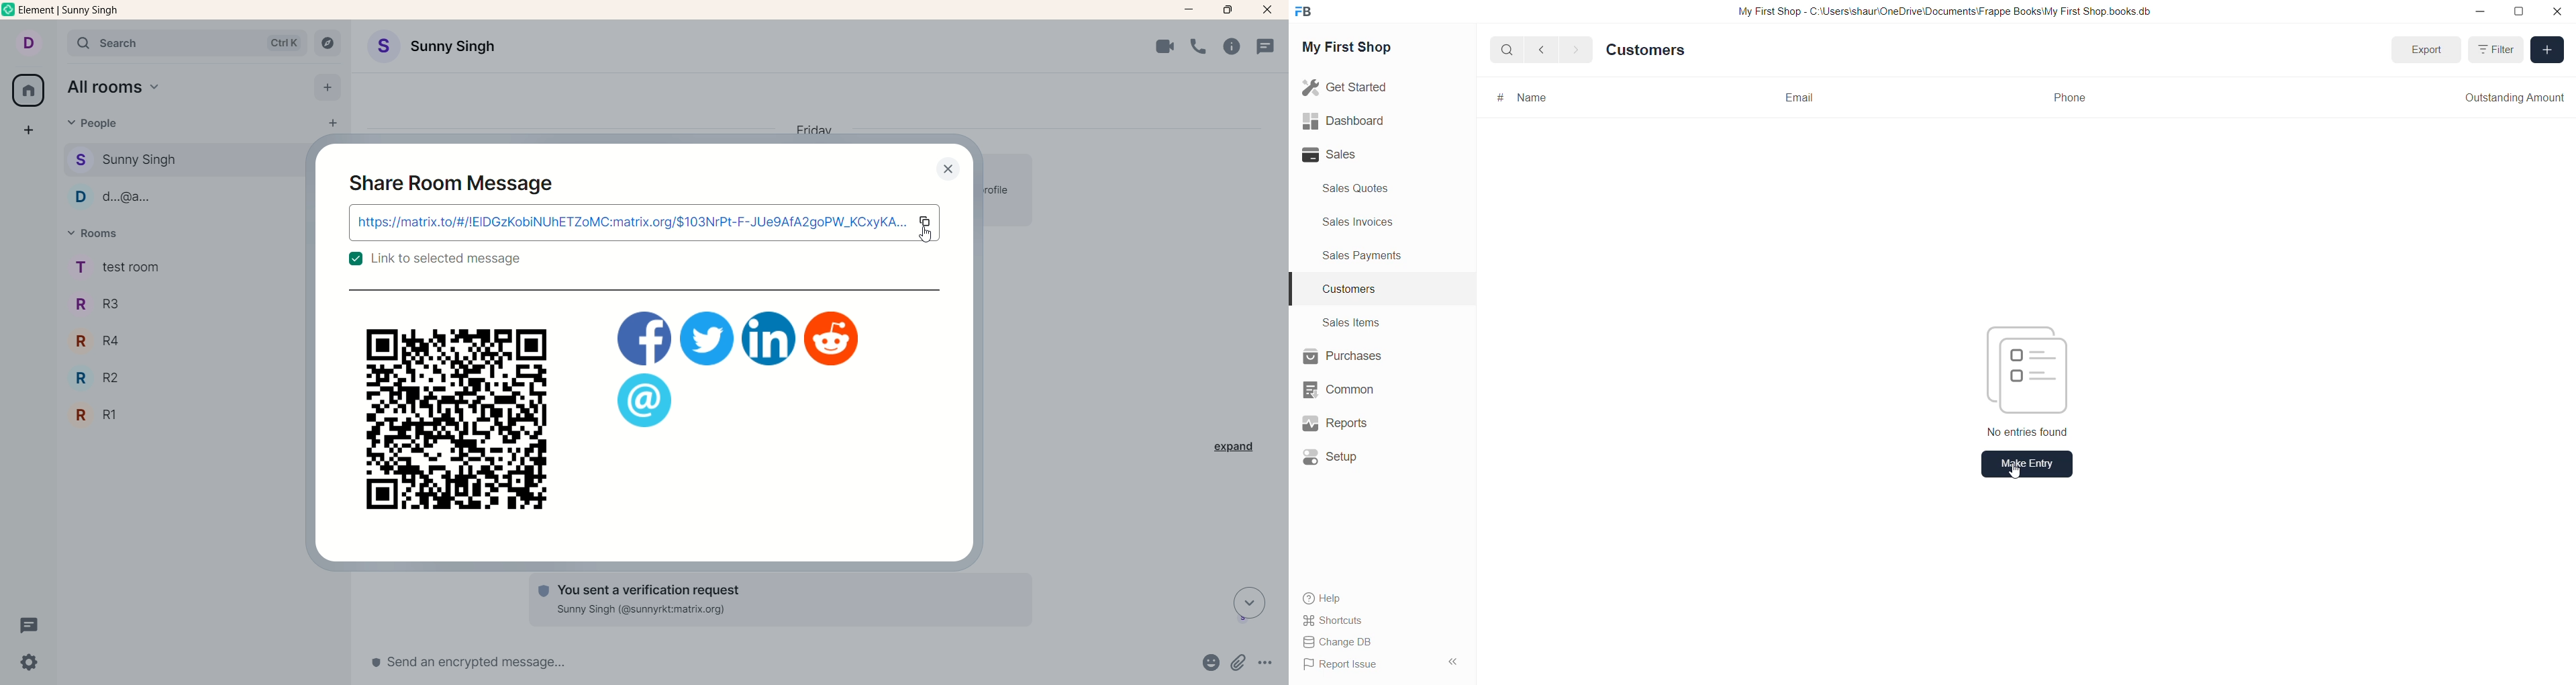 The width and height of the screenshot is (2576, 700). Describe the element at coordinates (1351, 322) in the screenshot. I see `sales items` at that location.